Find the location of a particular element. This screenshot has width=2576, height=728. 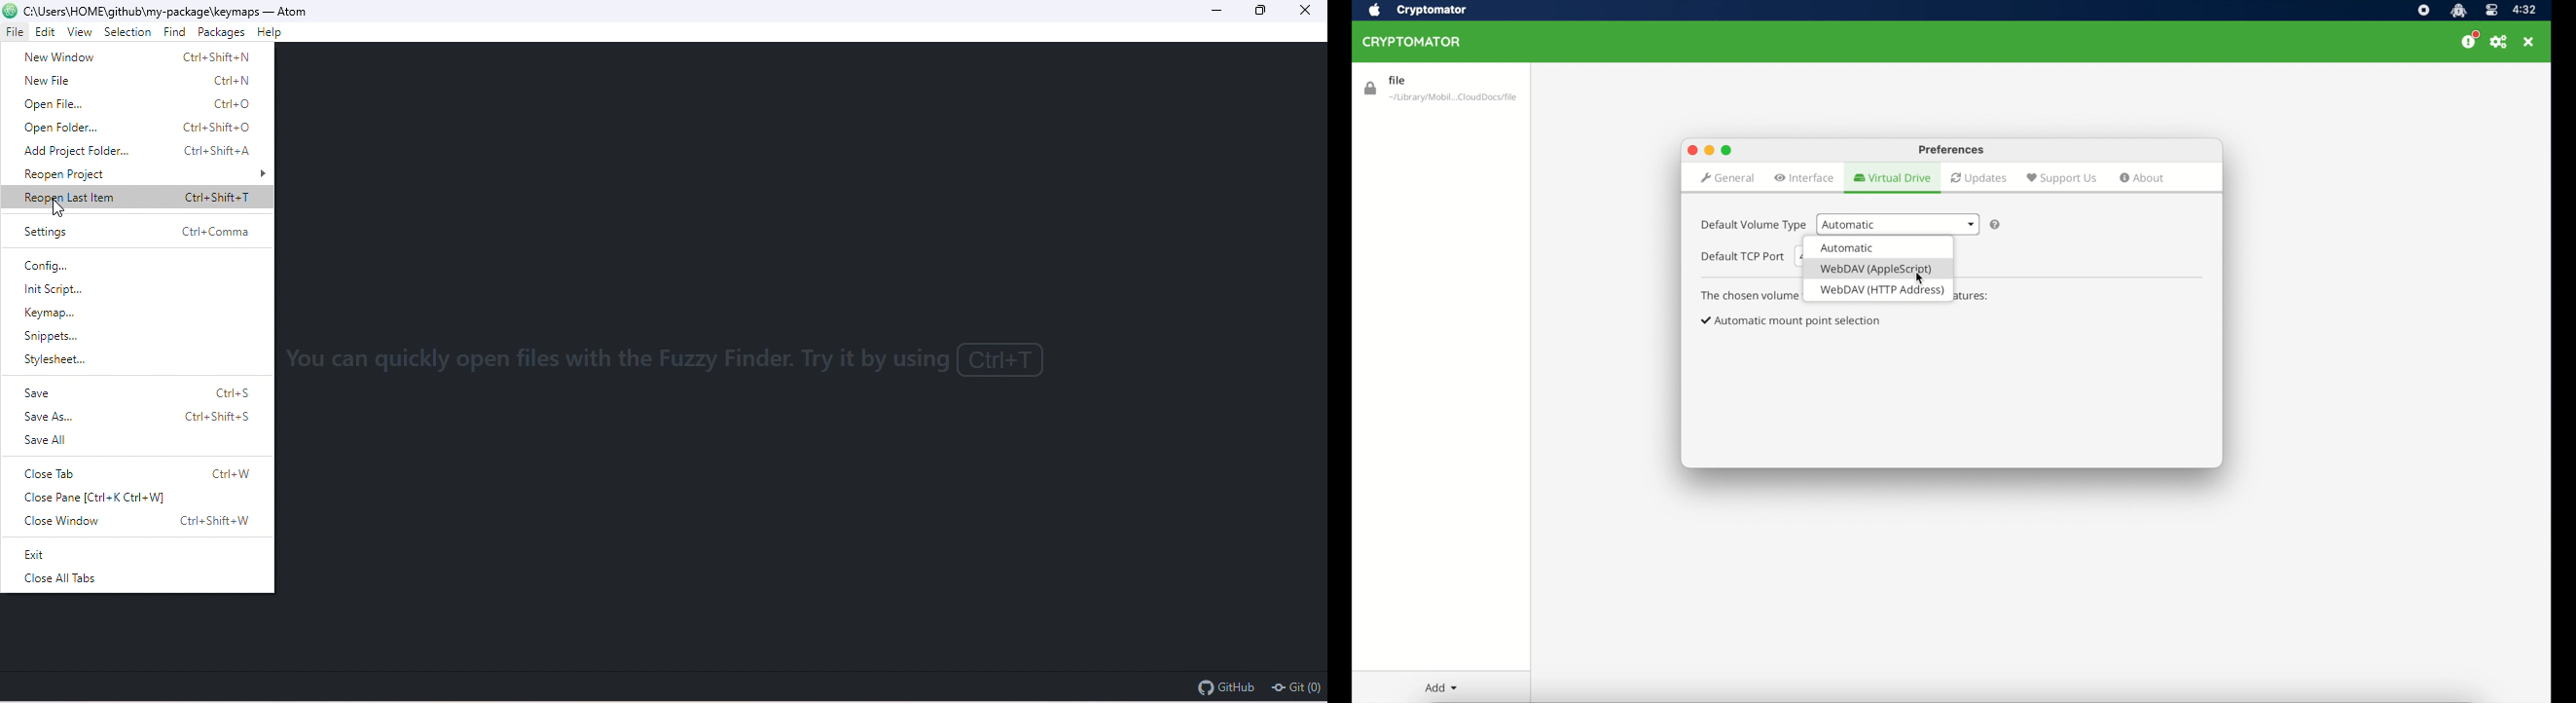

donate is located at coordinates (2470, 40).